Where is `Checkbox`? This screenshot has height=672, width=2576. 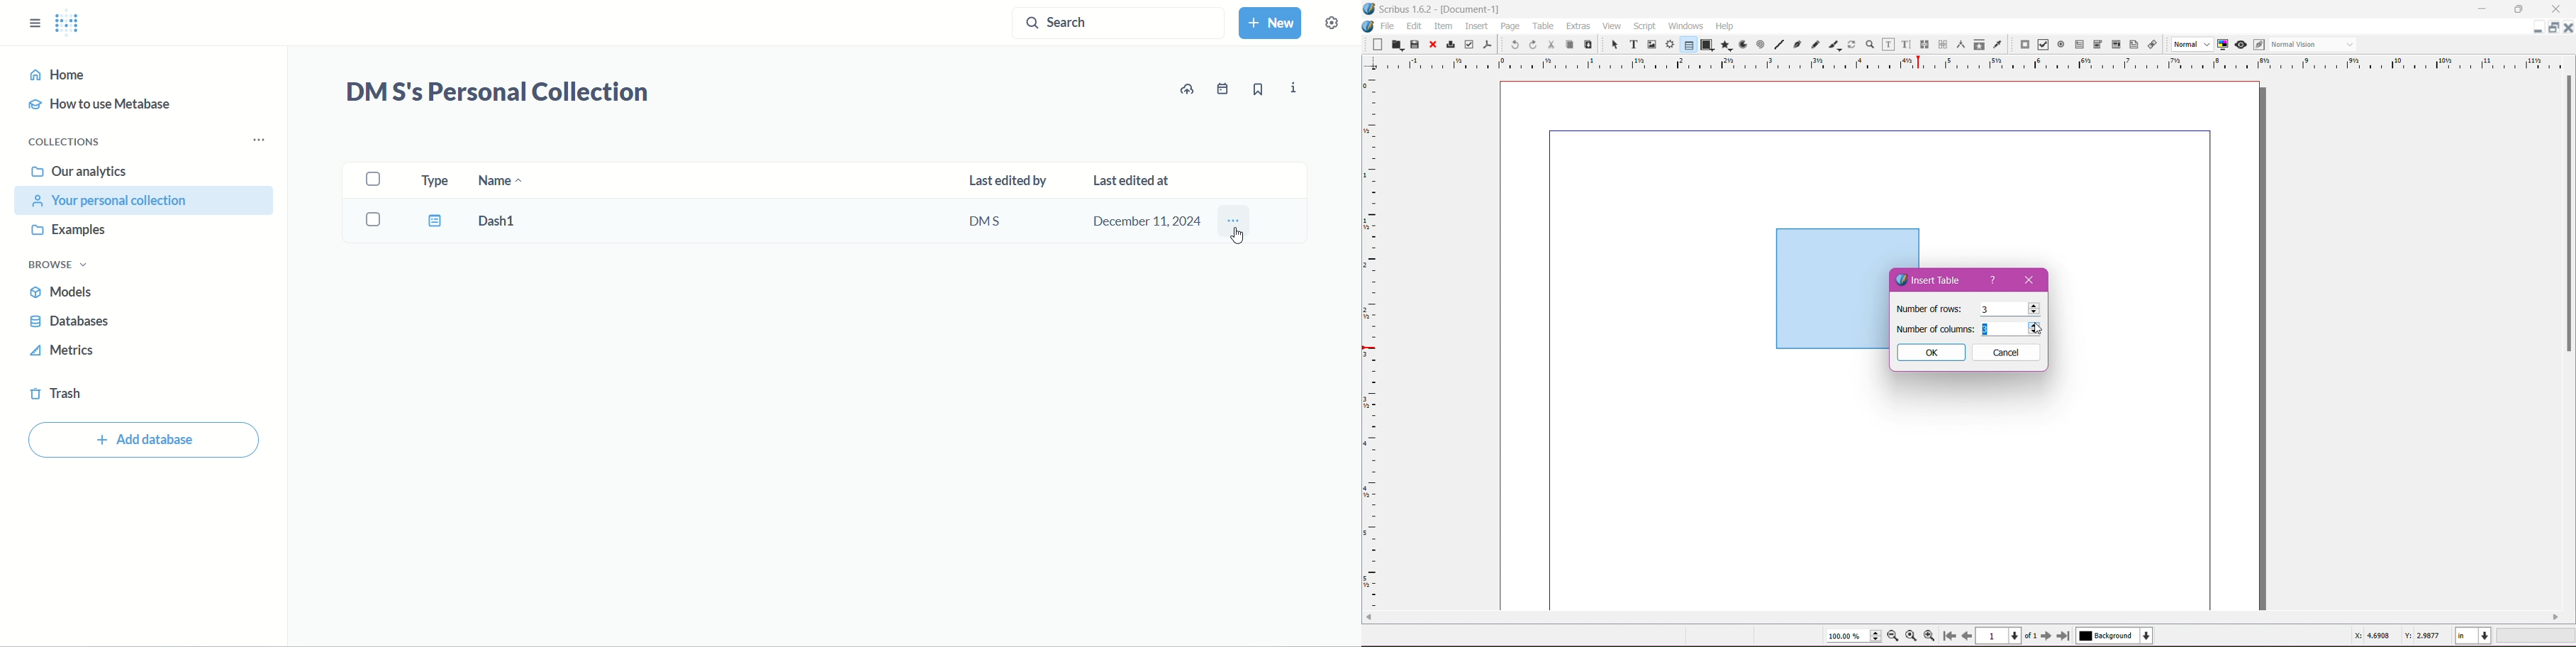 Checkbox is located at coordinates (2042, 46).